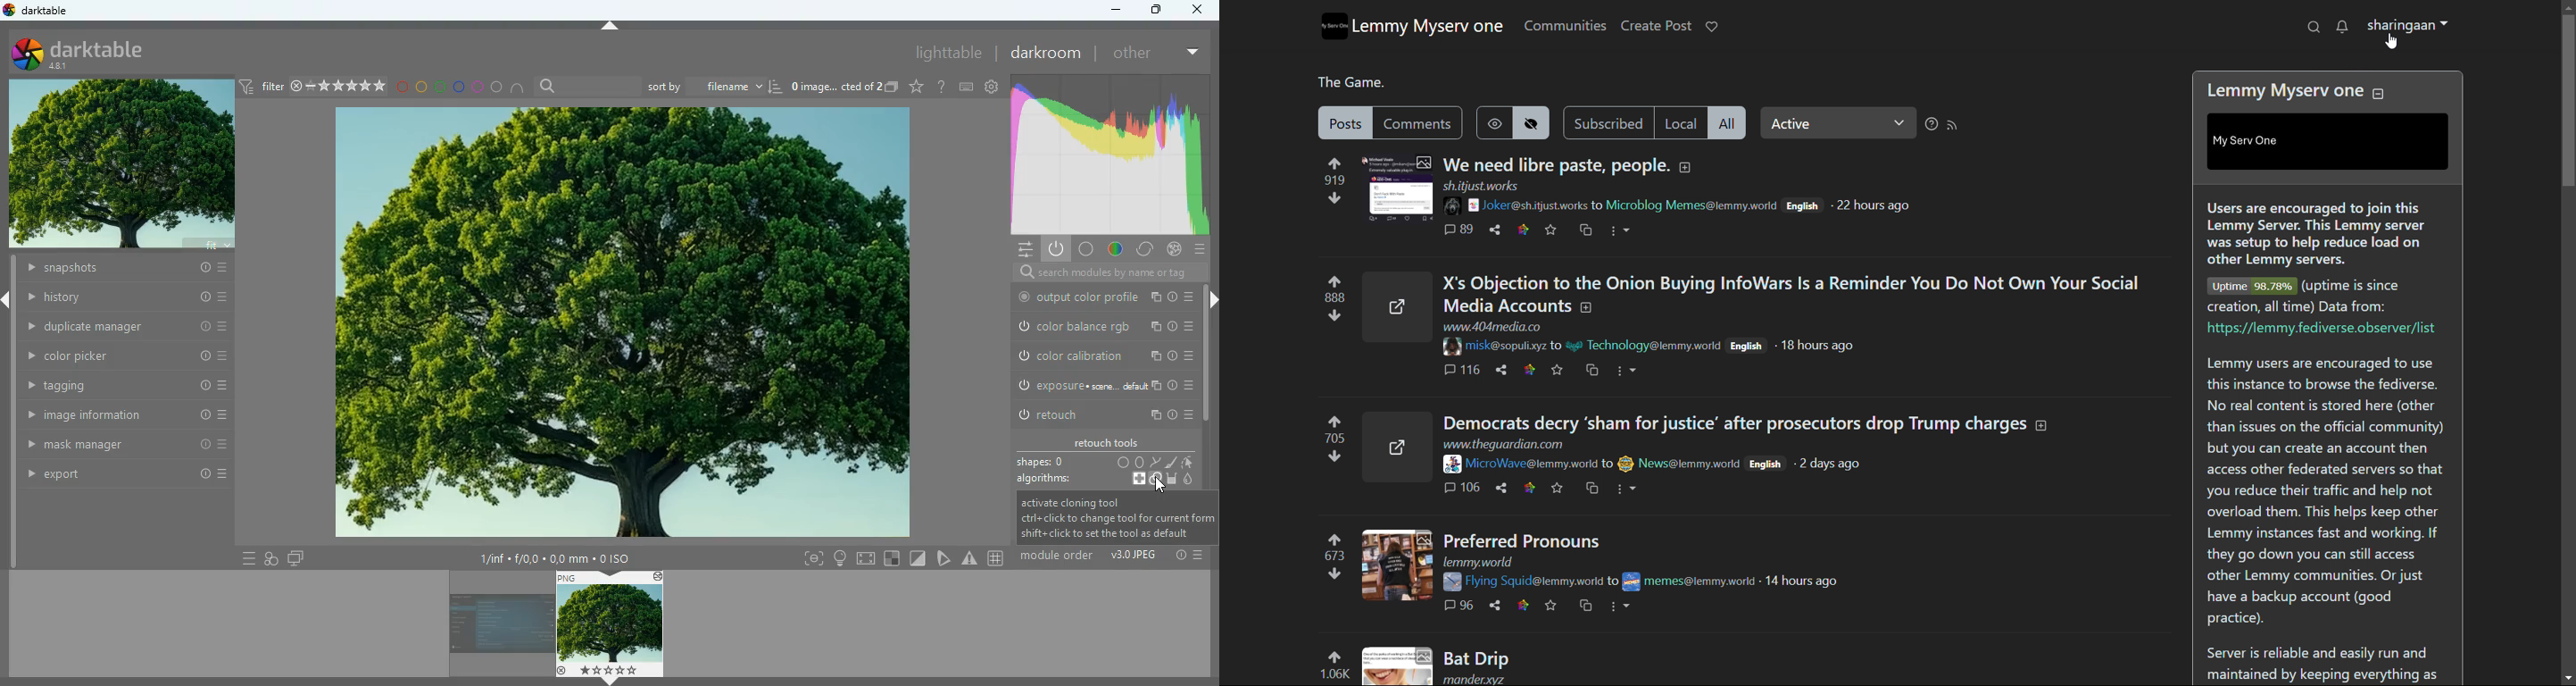  Describe the element at coordinates (1449, 347) in the screenshot. I see `poster display picture` at that location.